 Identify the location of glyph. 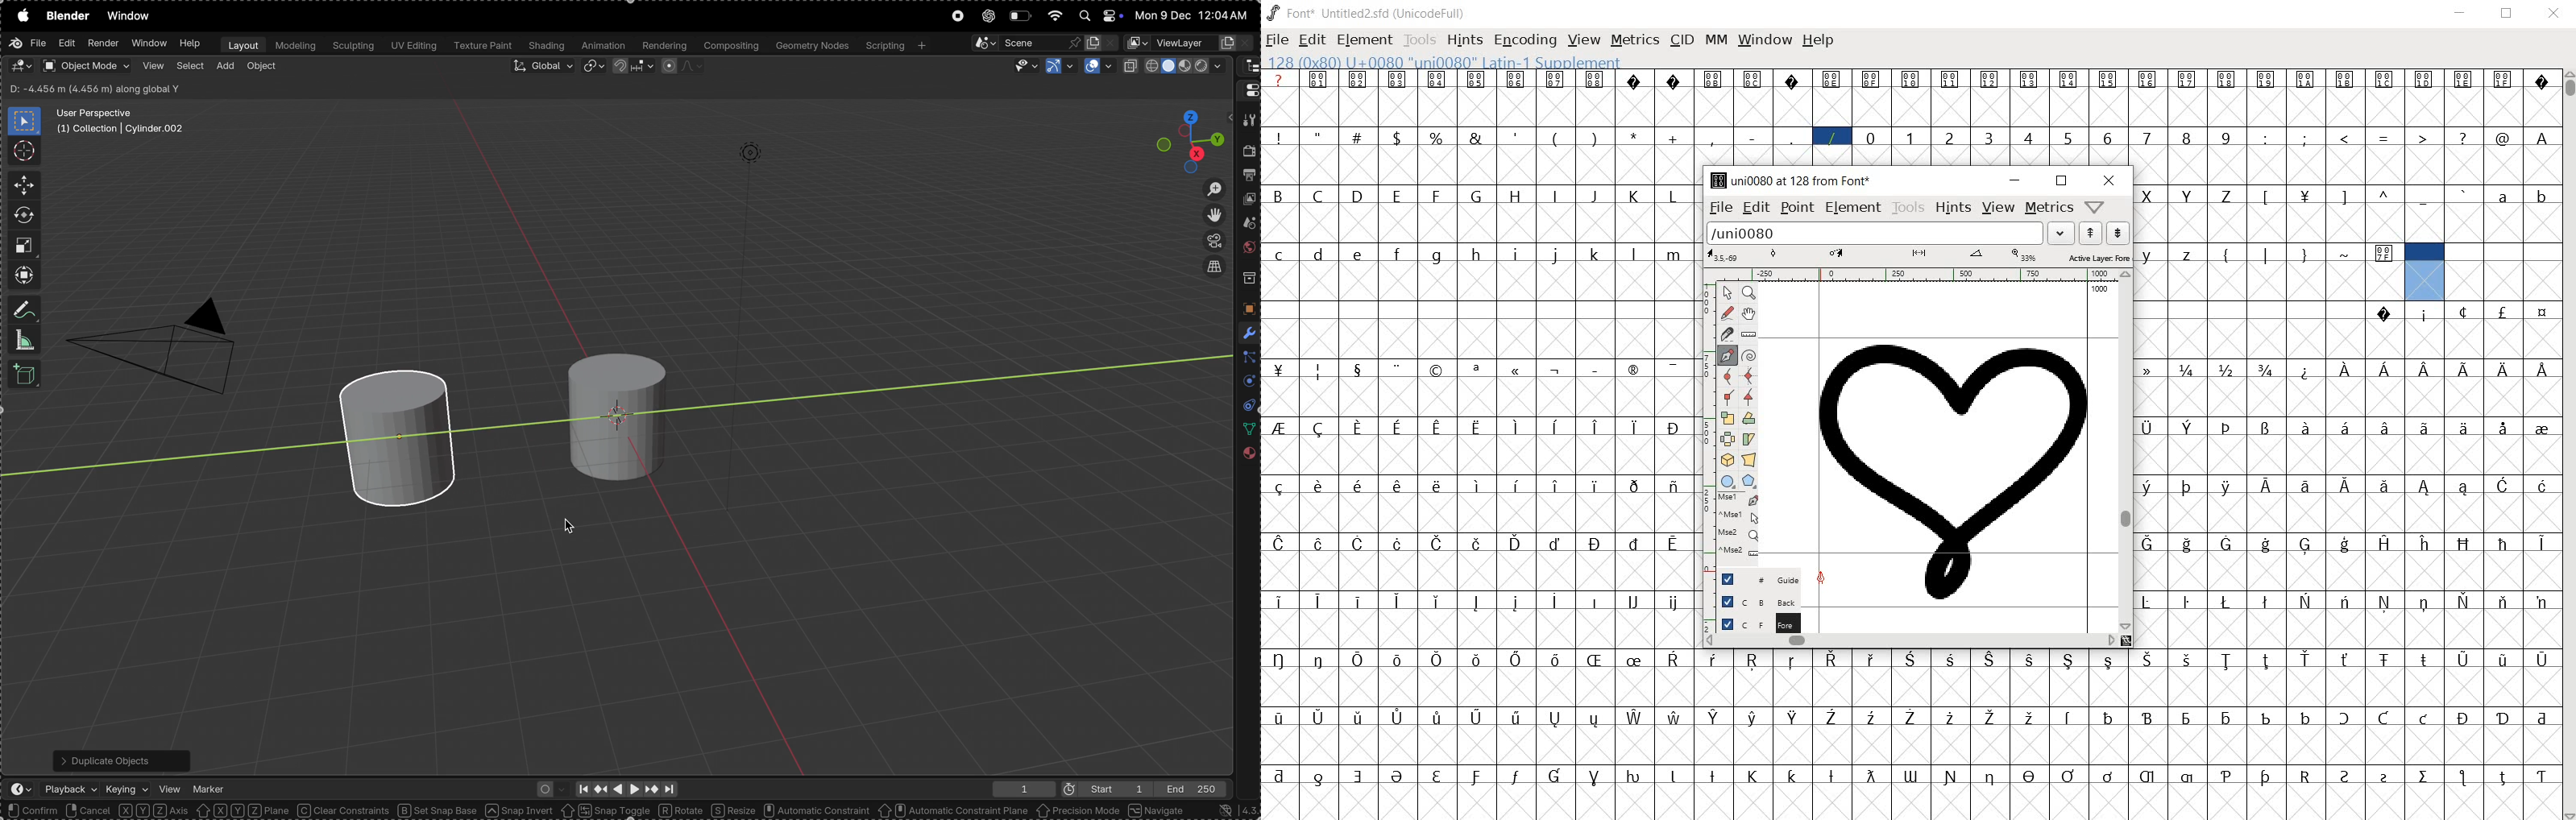
(2543, 313).